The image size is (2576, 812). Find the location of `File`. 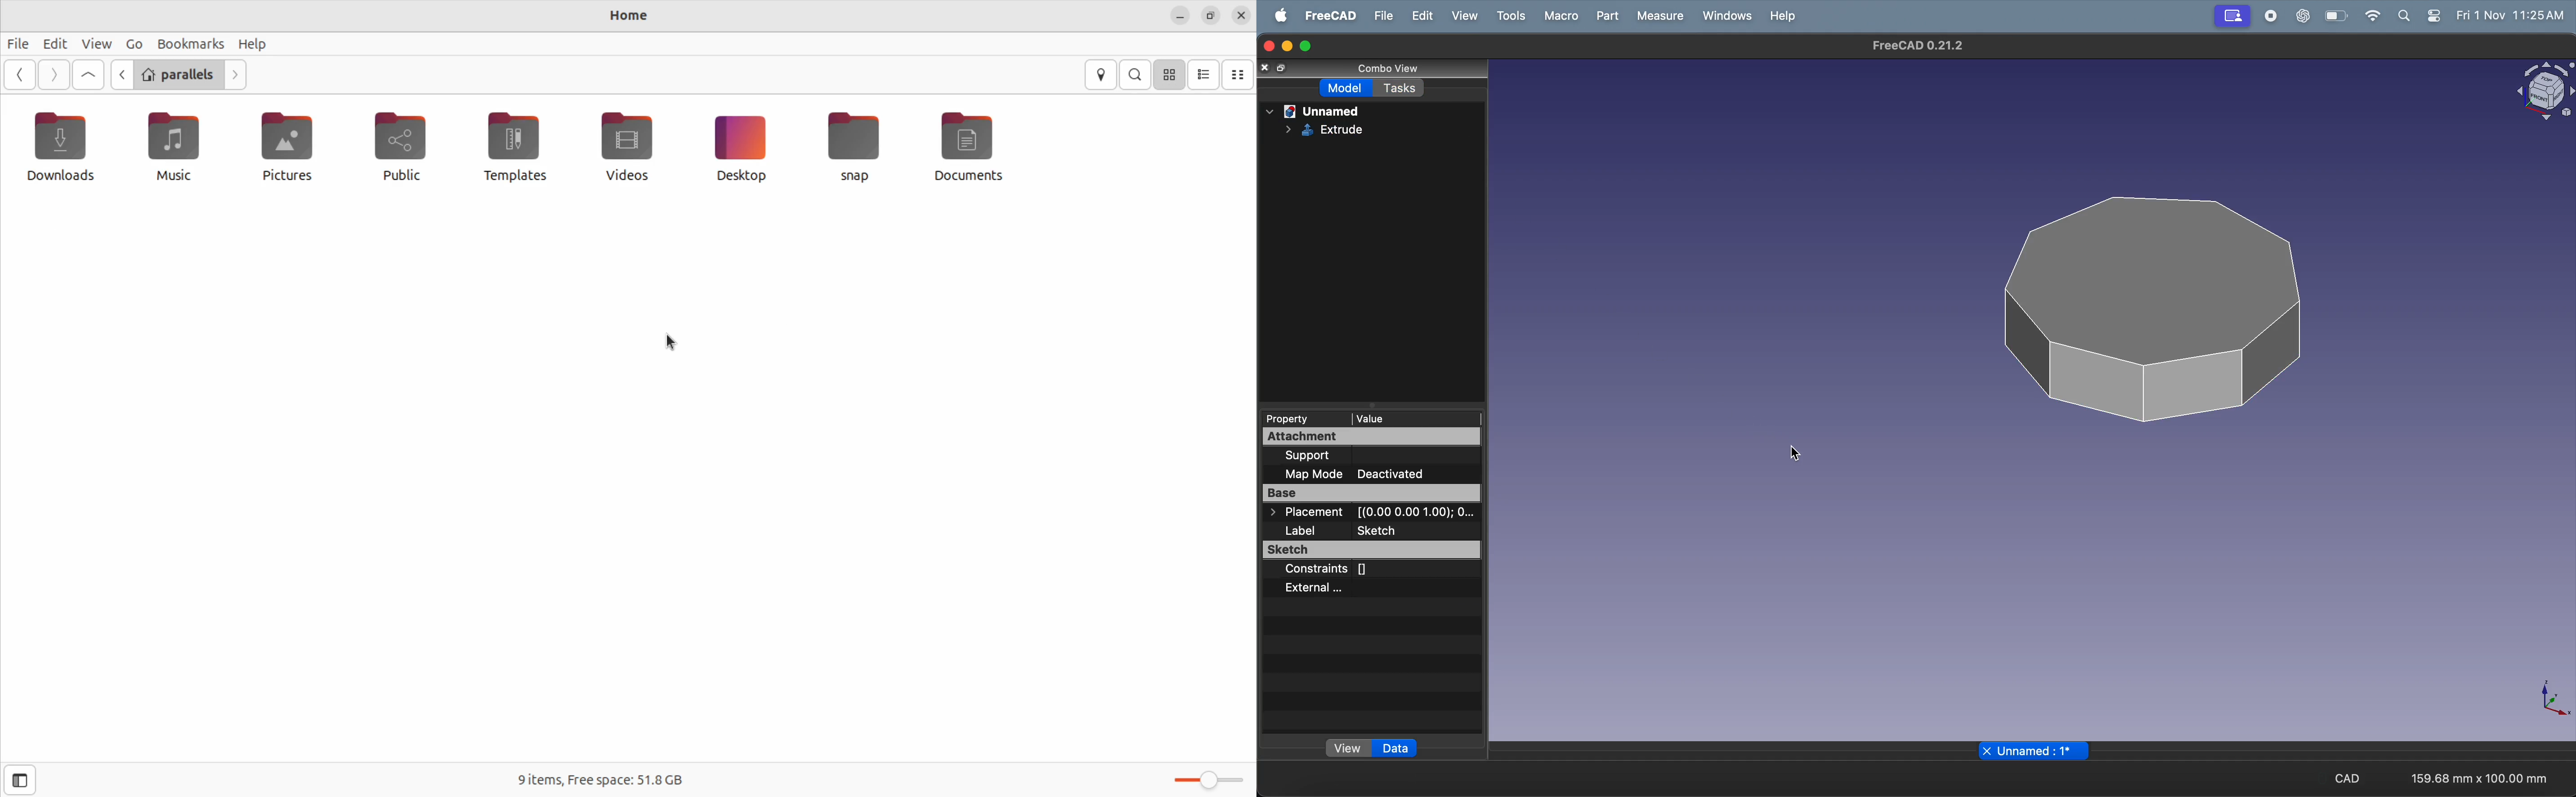

File is located at coordinates (19, 44).